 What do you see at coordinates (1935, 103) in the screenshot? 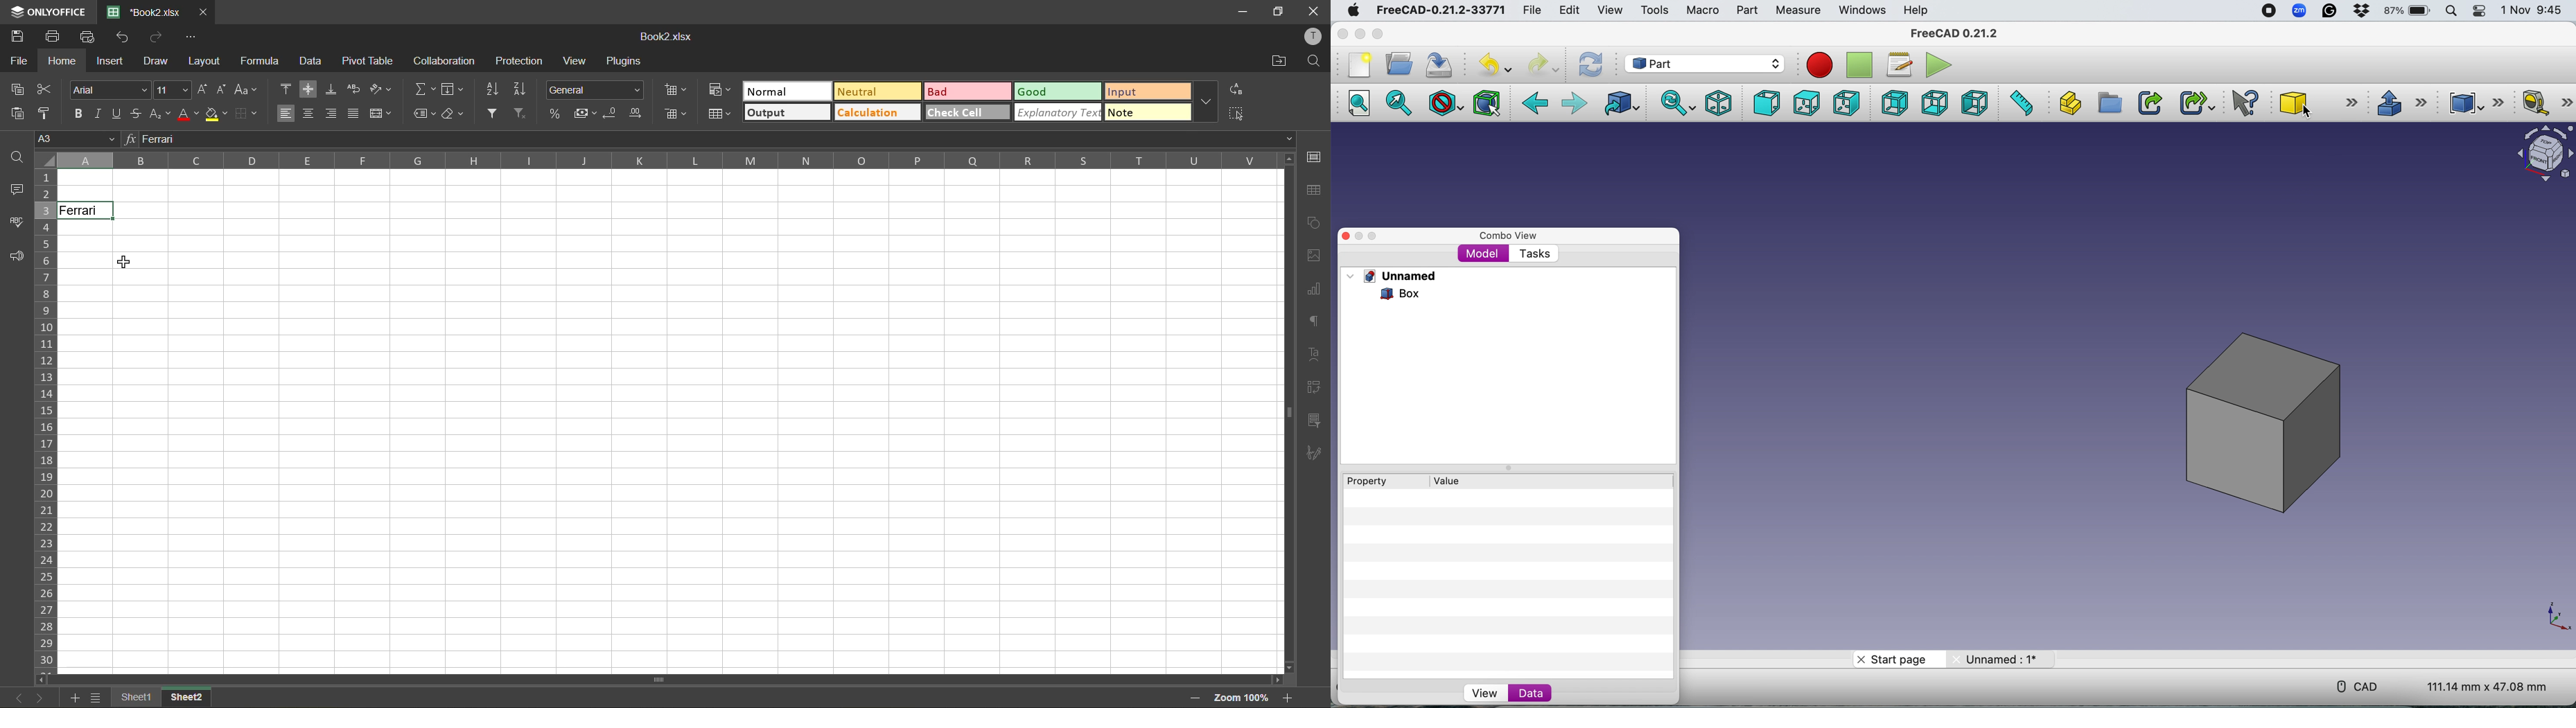
I see `Bottom` at bounding box center [1935, 103].